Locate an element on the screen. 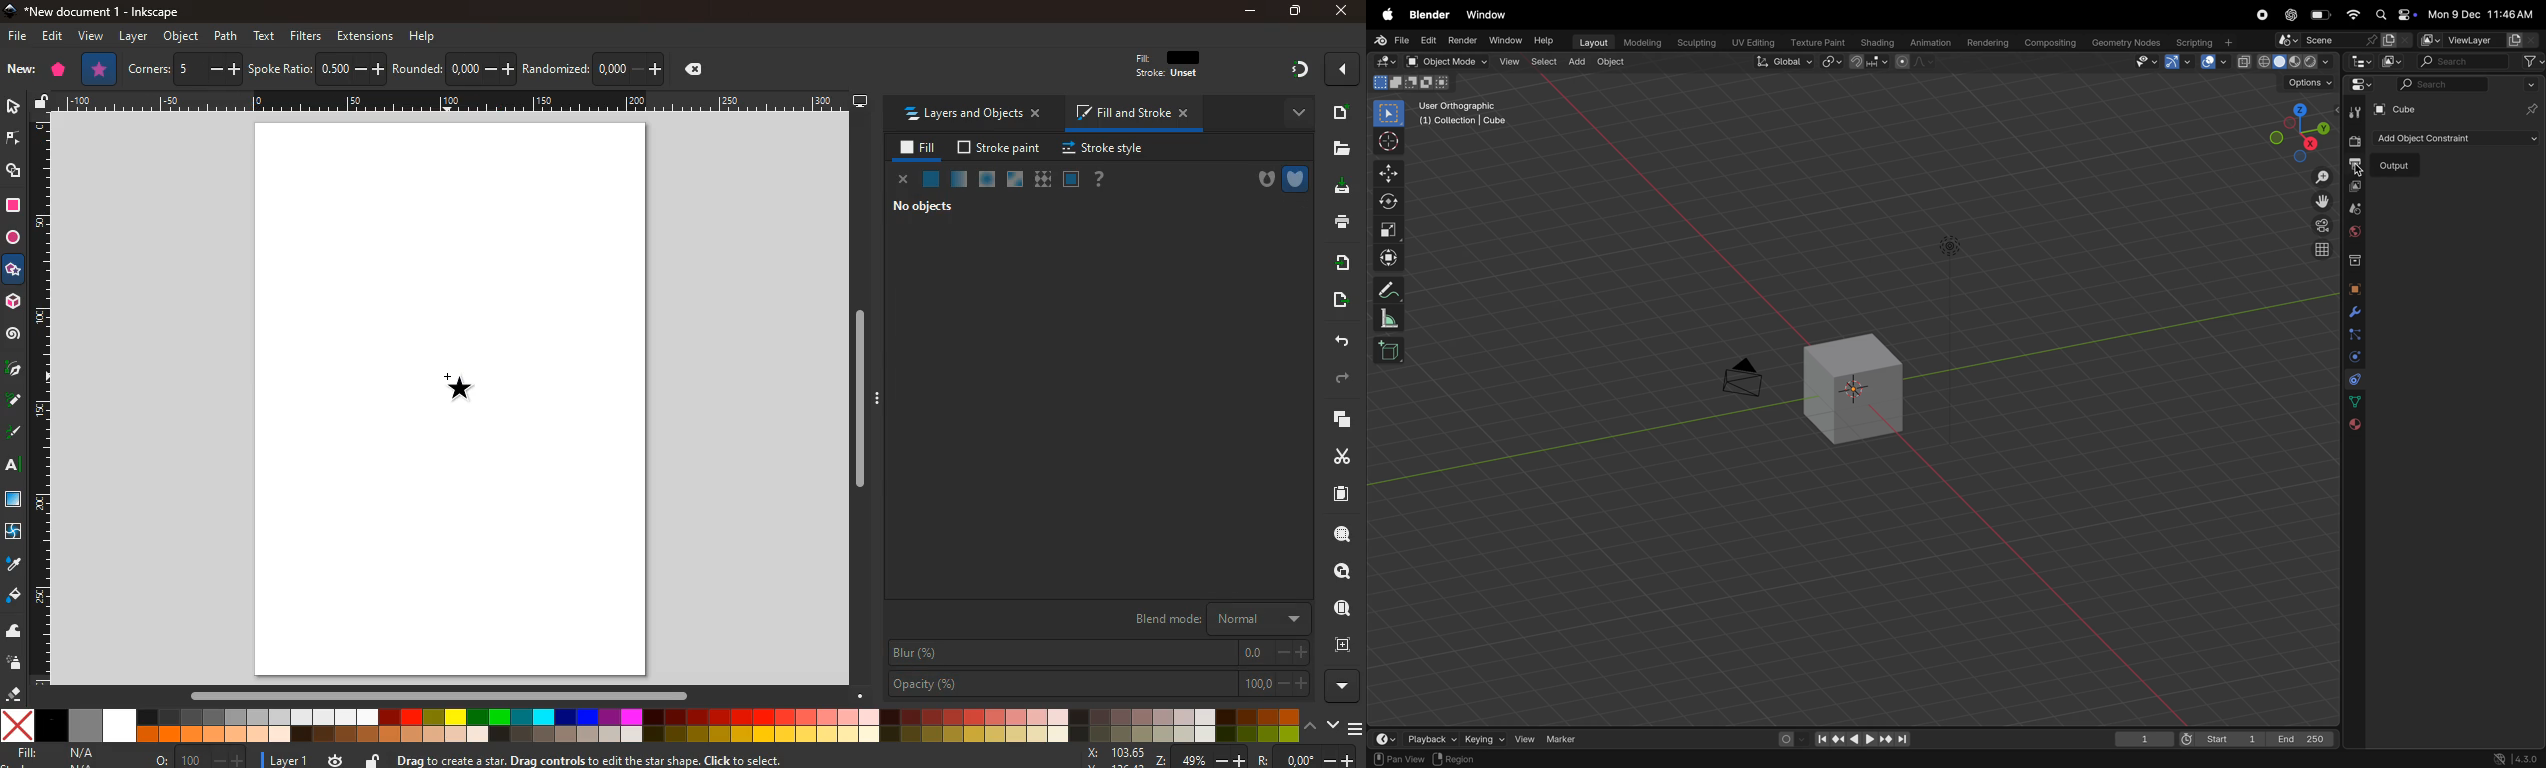 The height and width of the screenshot is (784, 2548). Vertical scroll bar is located at coordinates (863, 402).